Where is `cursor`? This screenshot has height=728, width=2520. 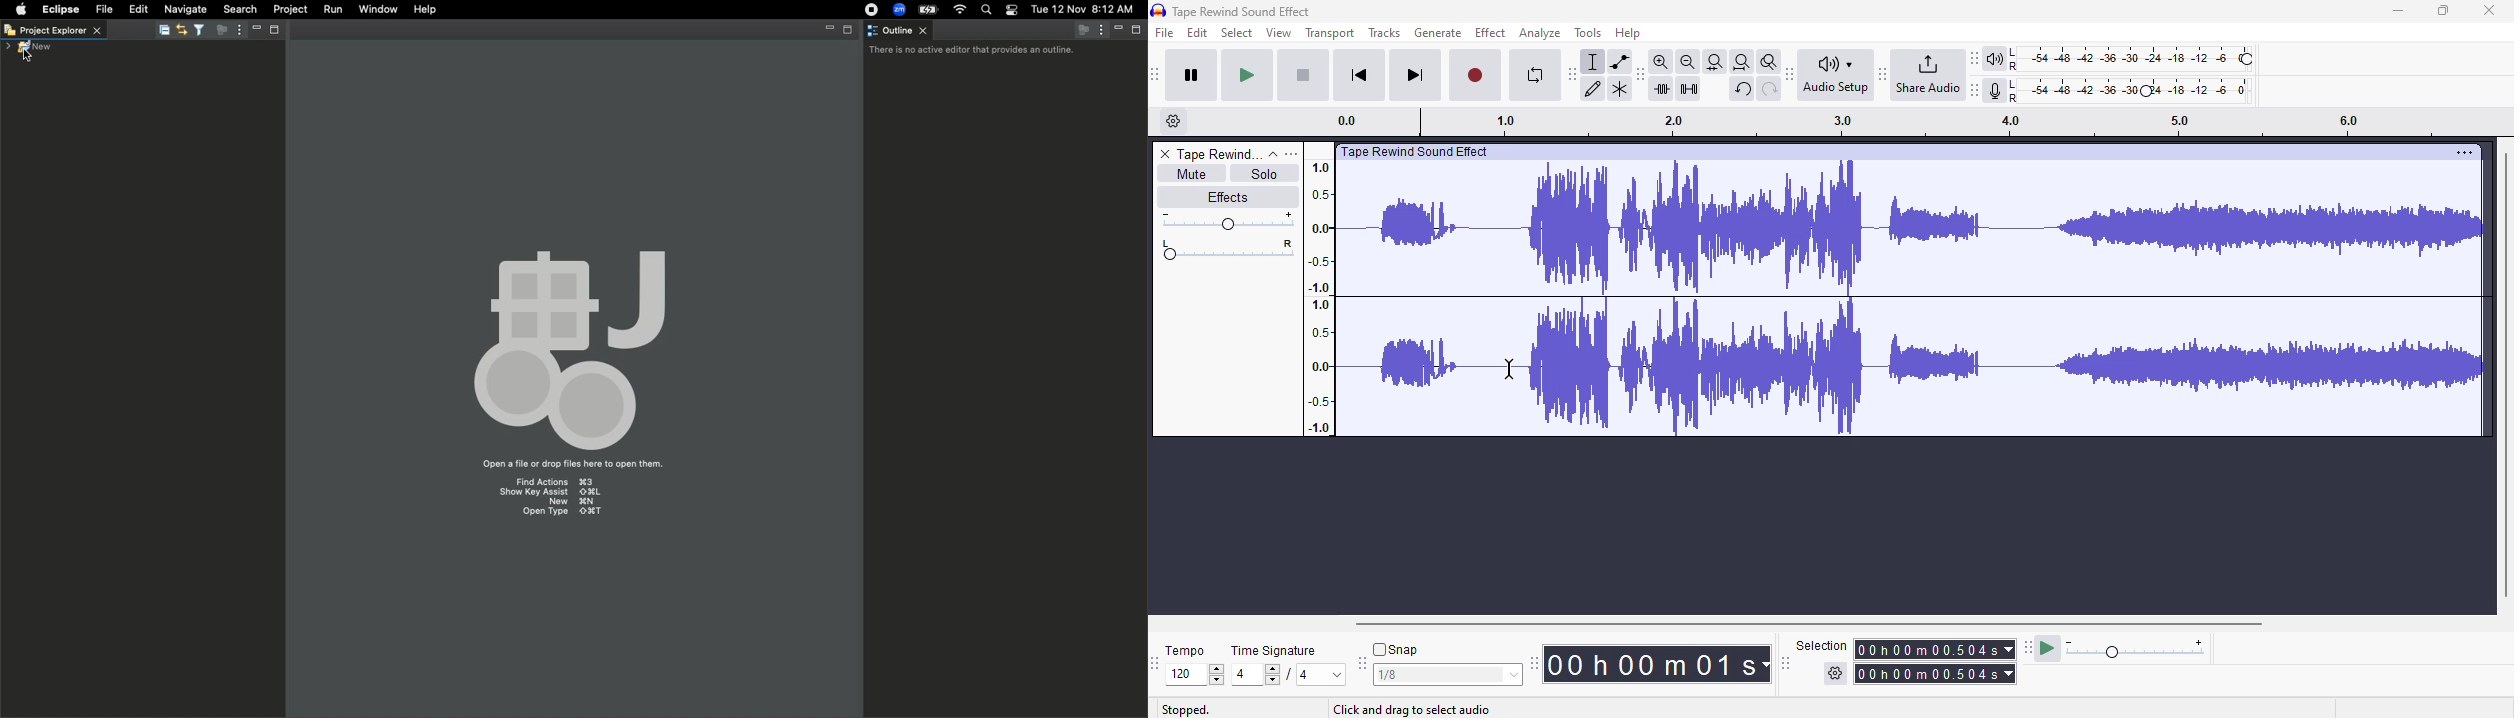
cursor is located at coordinates (1509, 368).